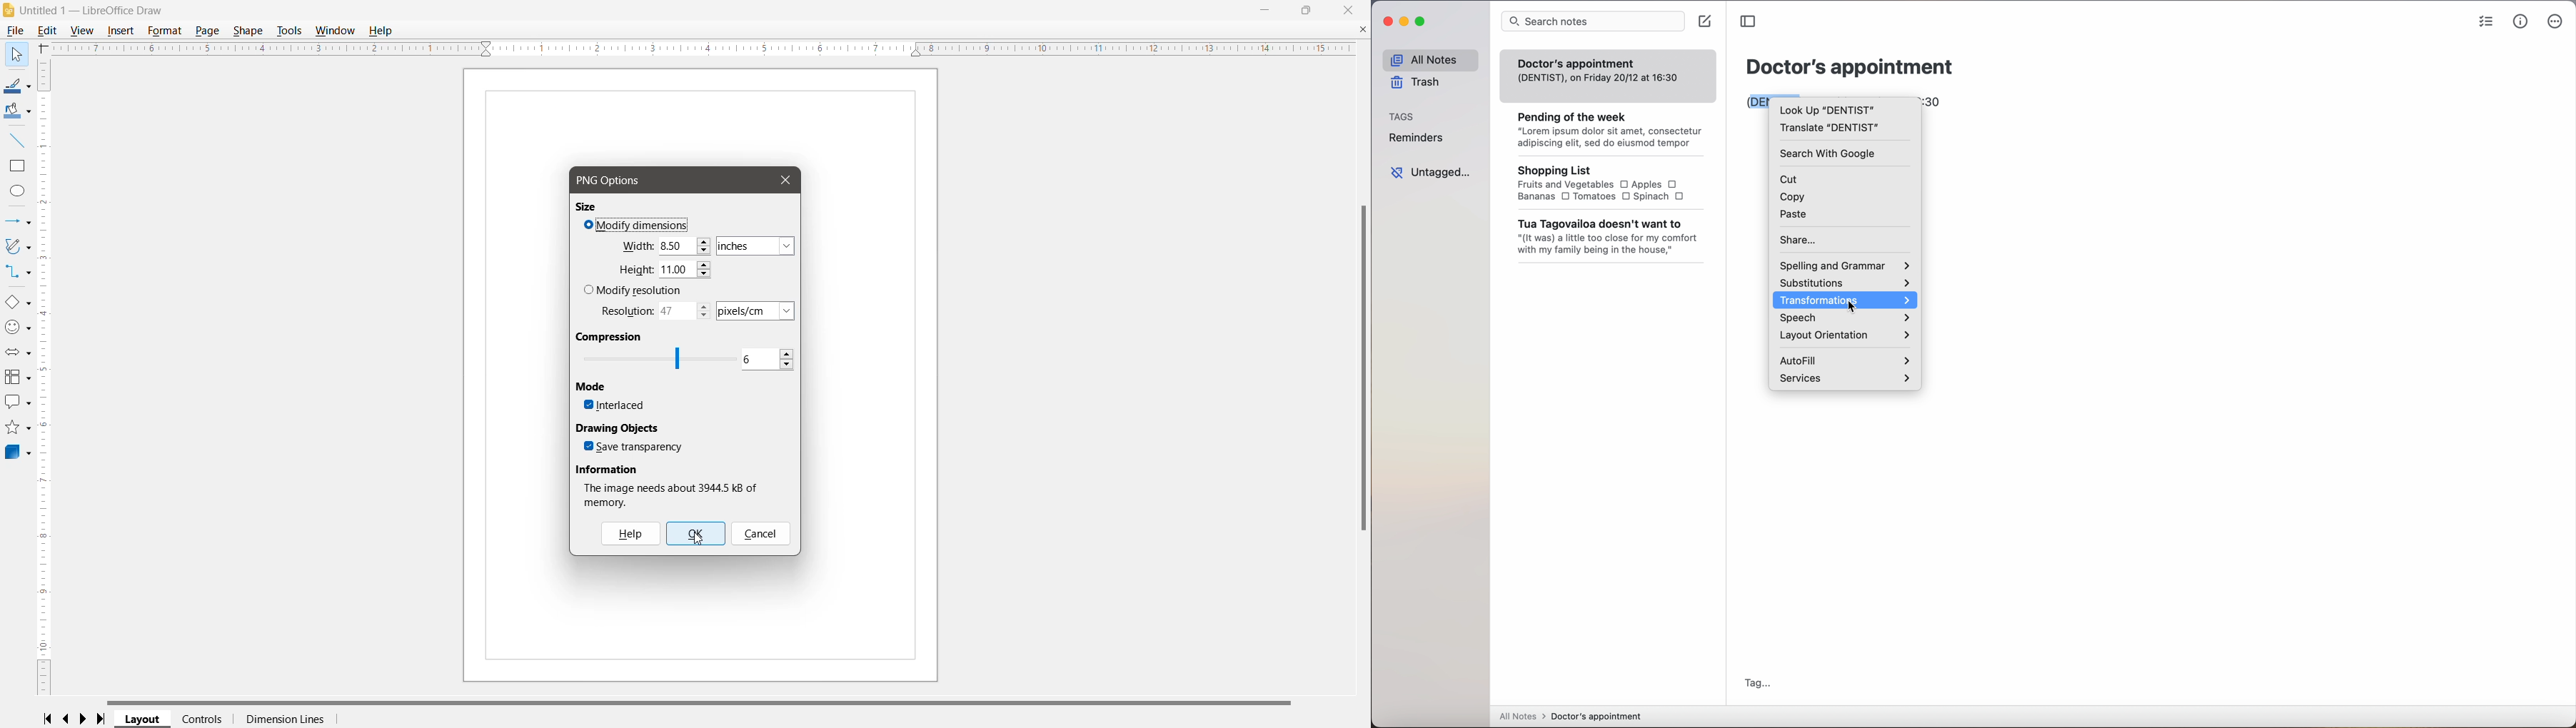 This screenshot has width=2576, height=728. I want to click on spelling and grammar, so click(1846, 265).